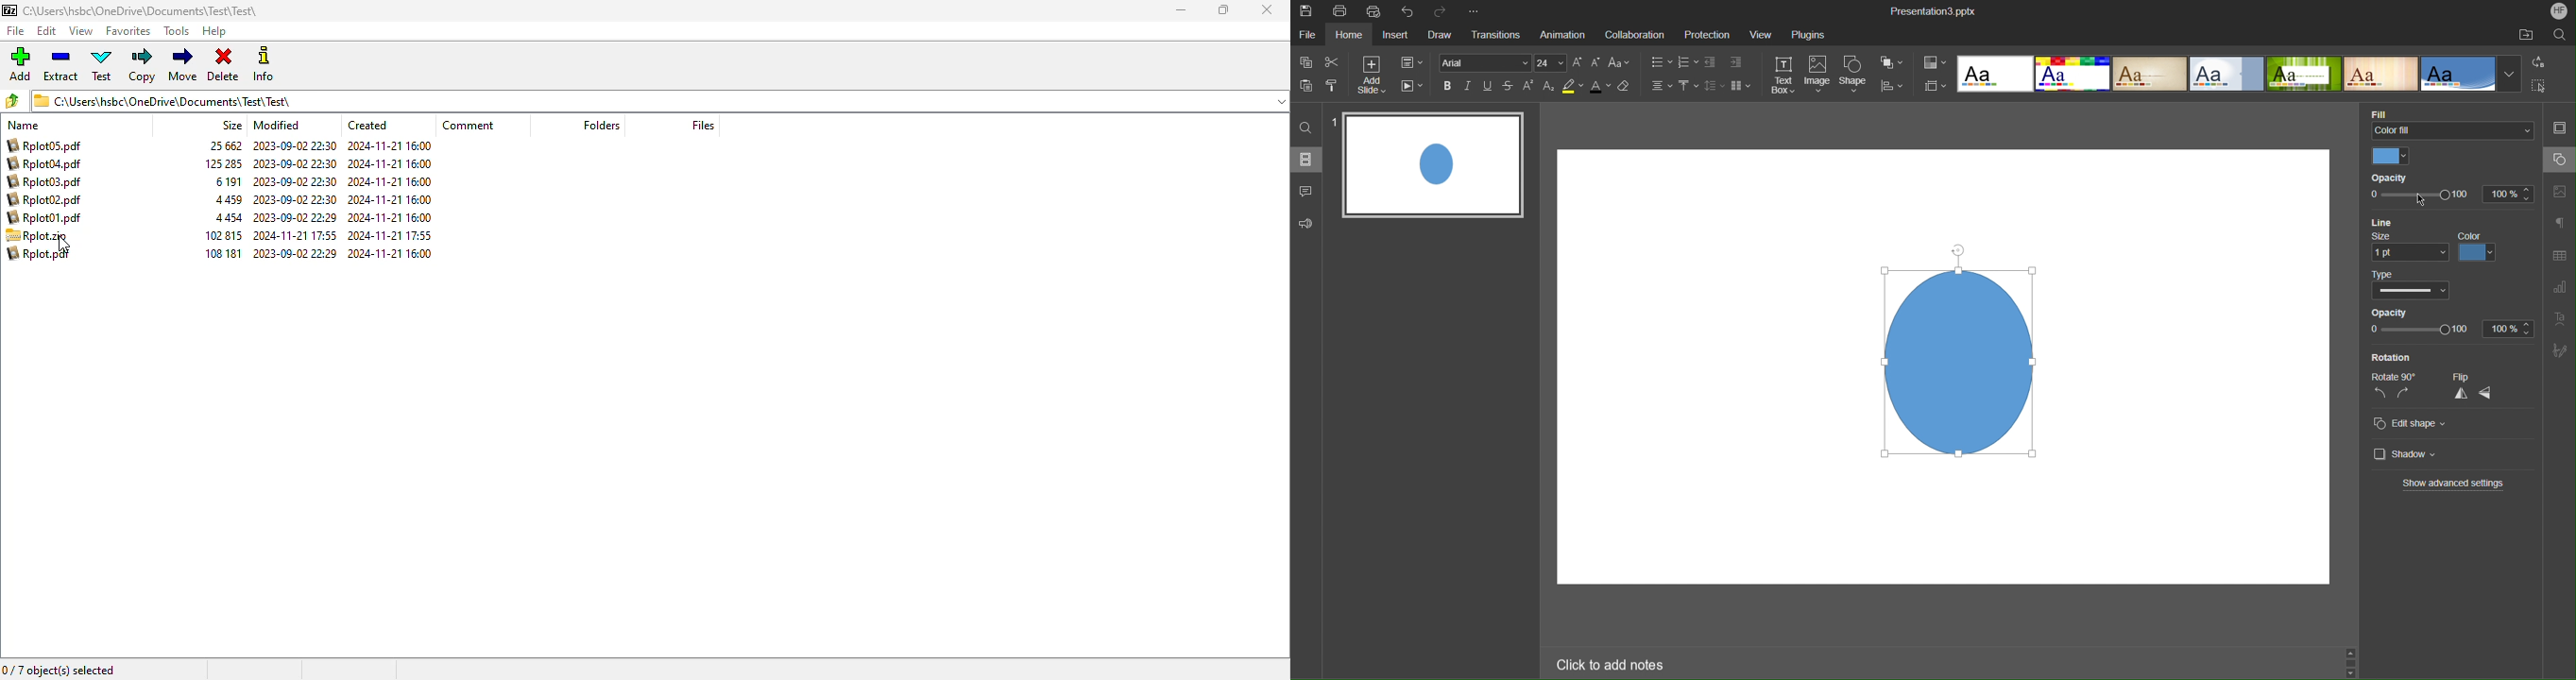 The image size is (2576, 700). What do you see at coordinates (2454, 132) in the screenshot?
I see `Color fill` at bounding box center [2454, 132].